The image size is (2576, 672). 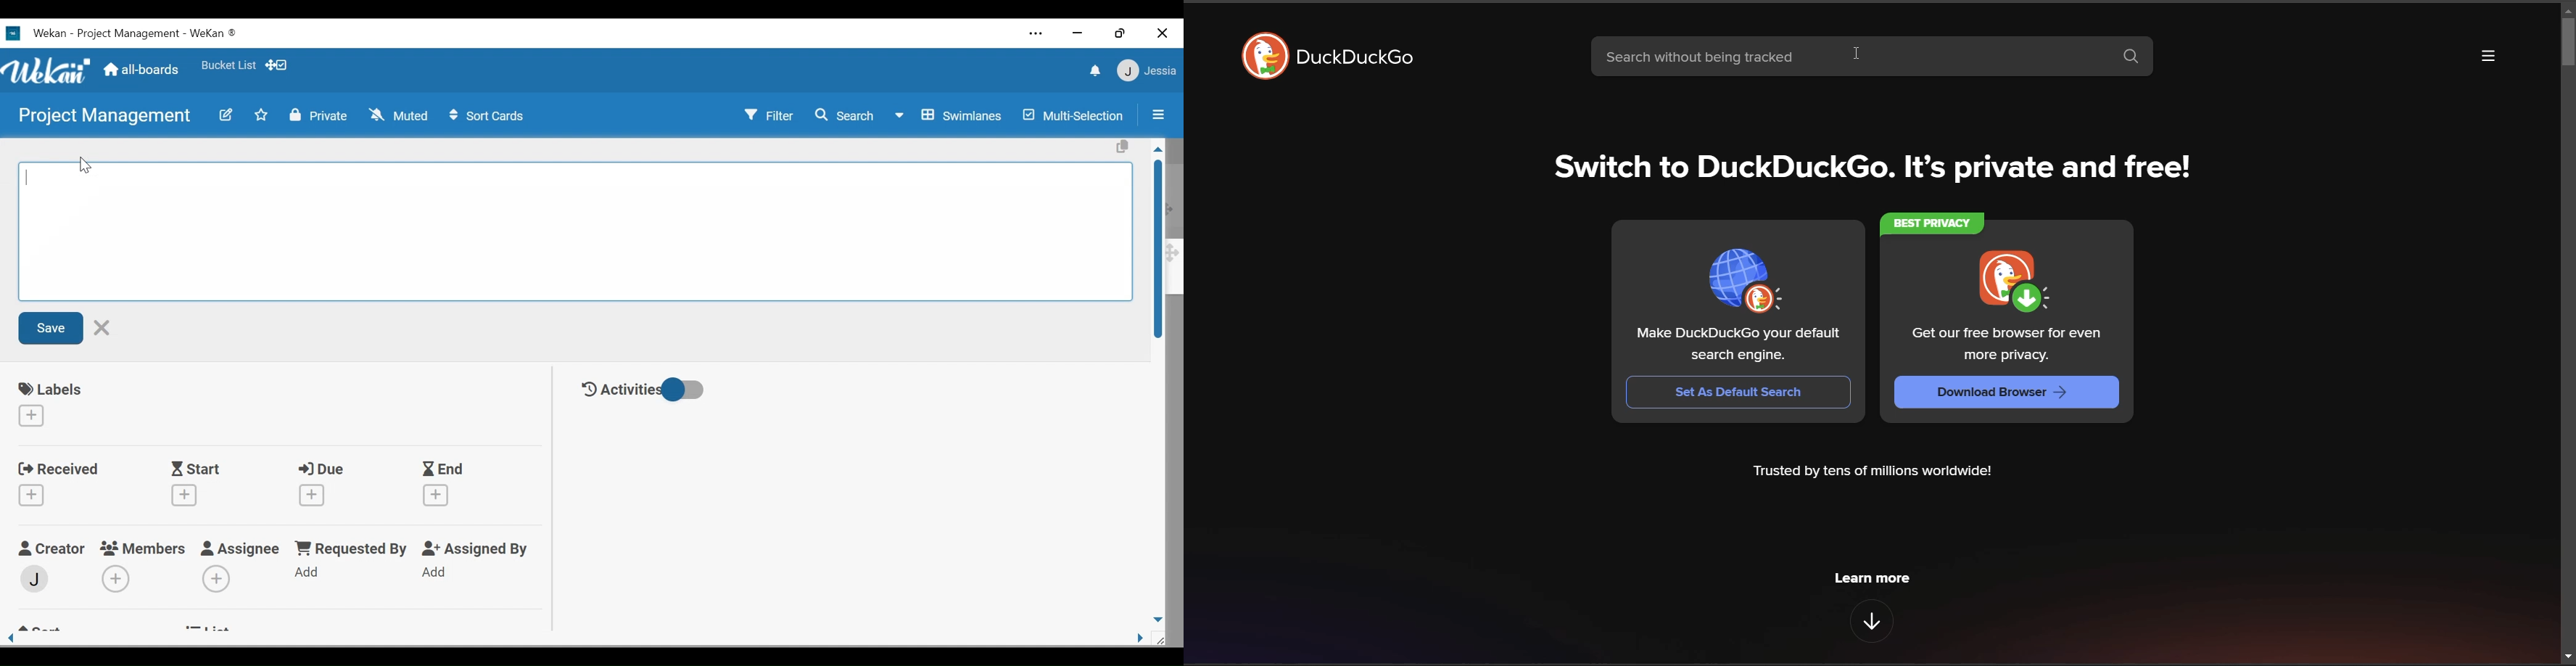 What do you see at coordinates (321, 469) in the screenshot?
I see `Due Date` at bounding box center [321, 469].